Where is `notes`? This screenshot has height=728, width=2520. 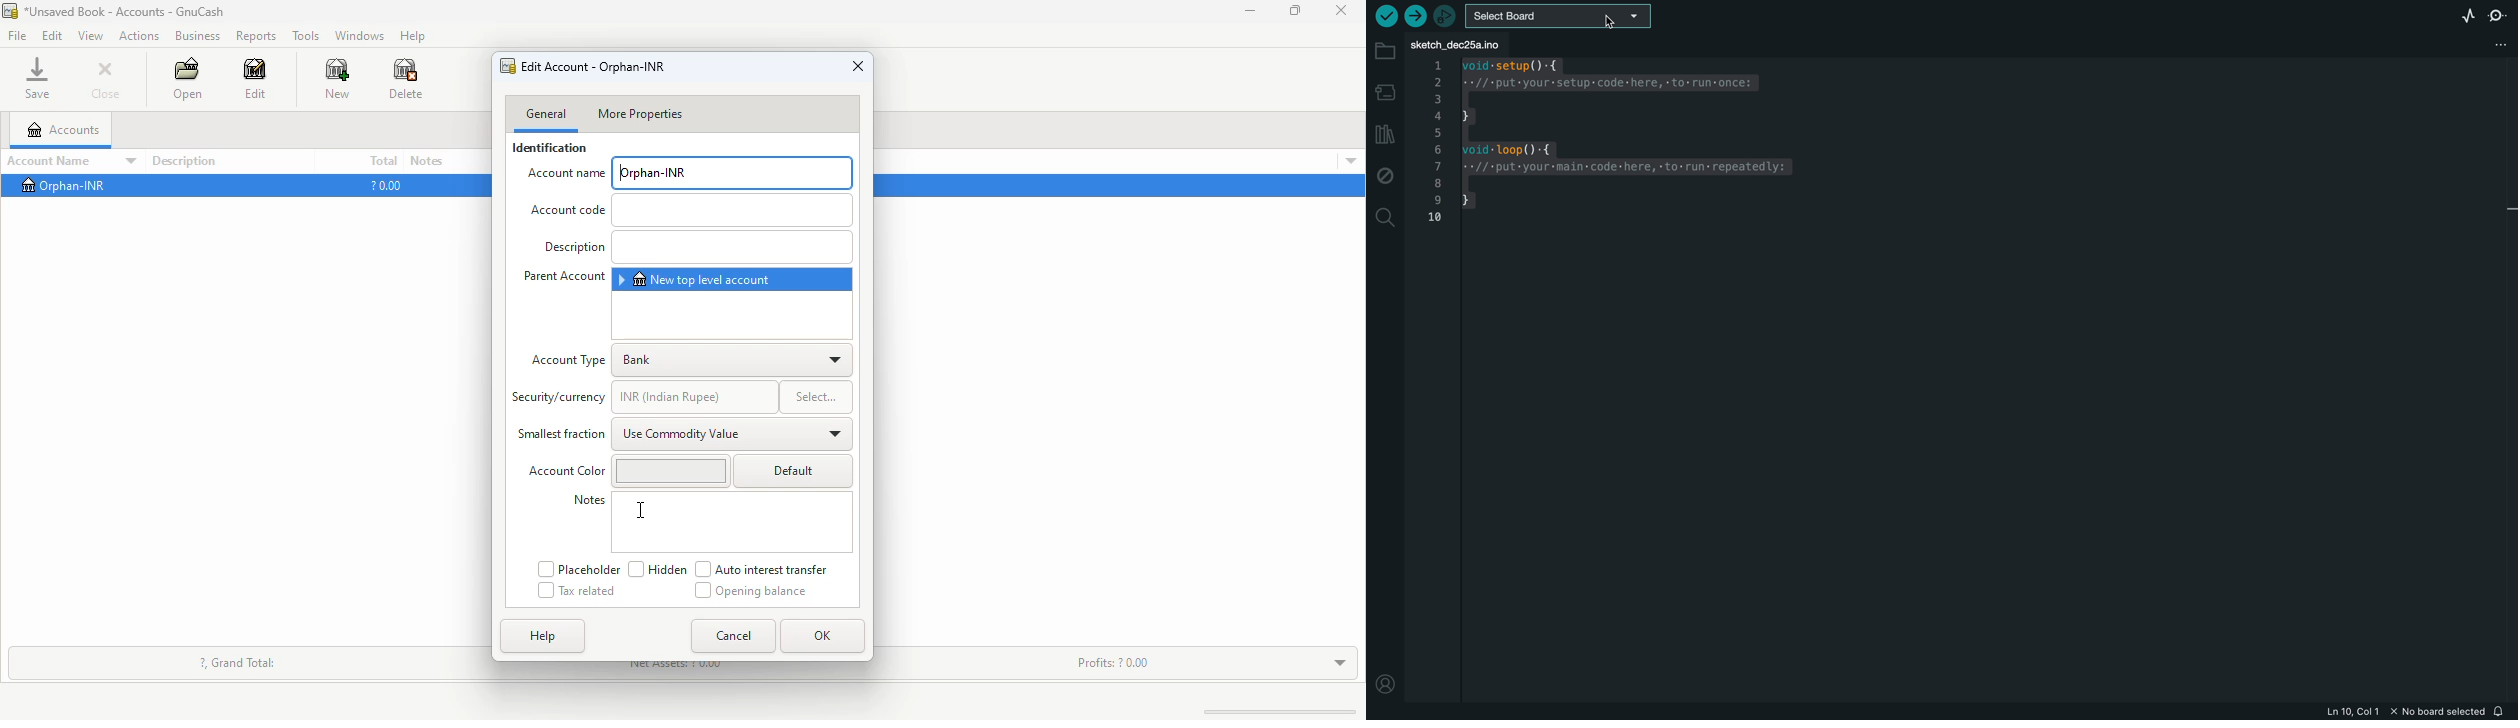 notes is located at coordinates (427, 160).